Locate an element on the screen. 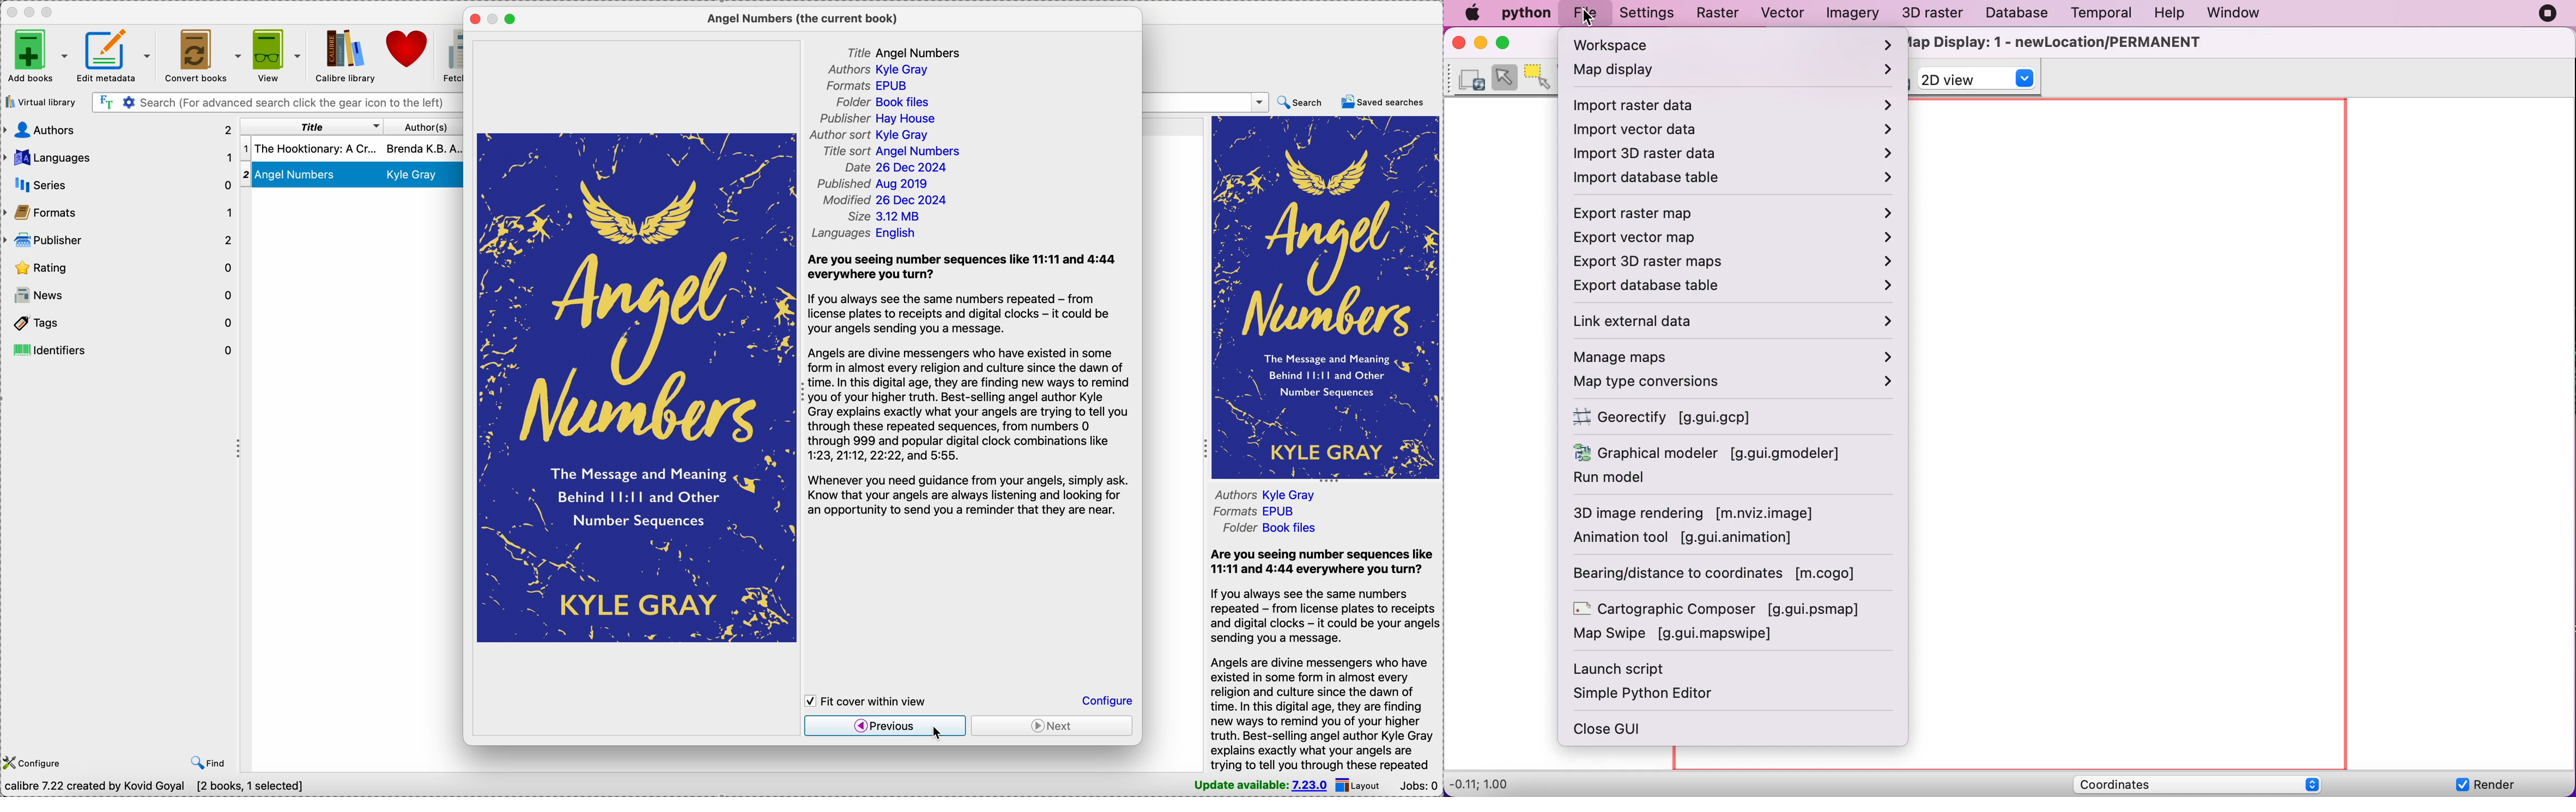 The height and width of the screenshot is (812, 2576). update available is located at coordinates (1262, 786).